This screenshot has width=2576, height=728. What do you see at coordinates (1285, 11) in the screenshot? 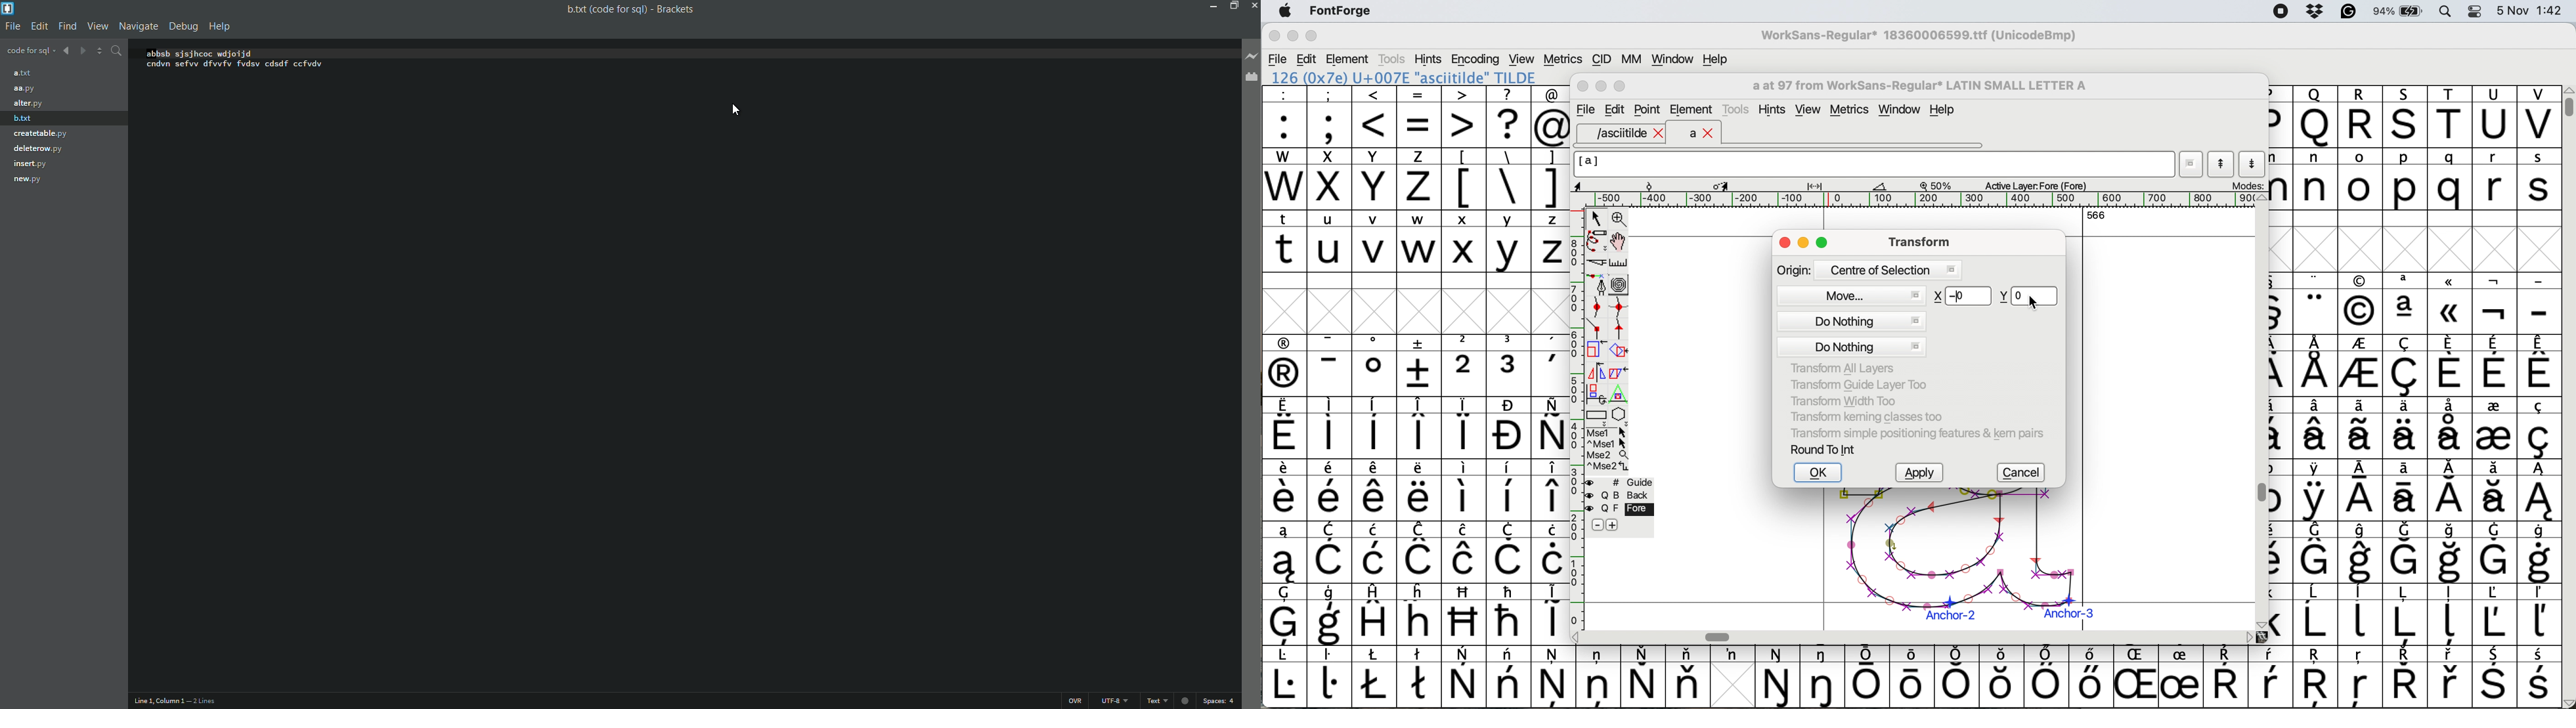
I see `system logo` at bounding box center [1285, 11].